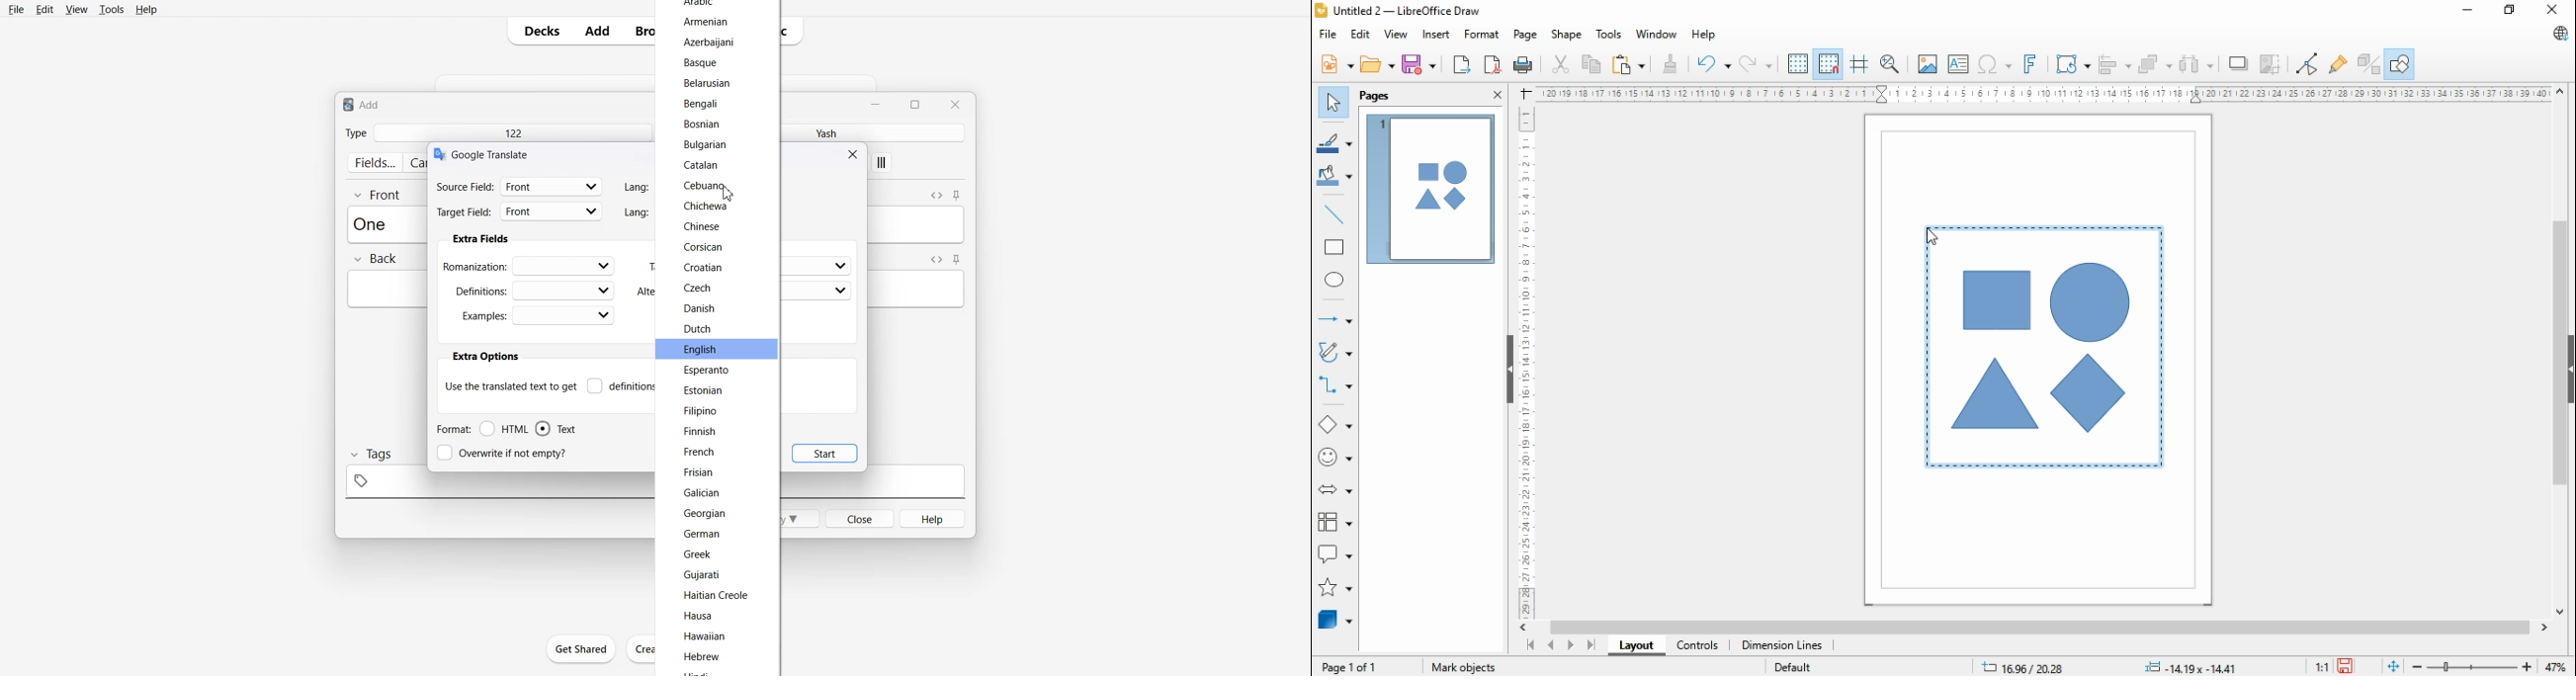 Image resolution: width=2576 pixels, height=700 pixels. Describe the element at coordinates (1658, 34) in the screenshot. I see `window` at that location.